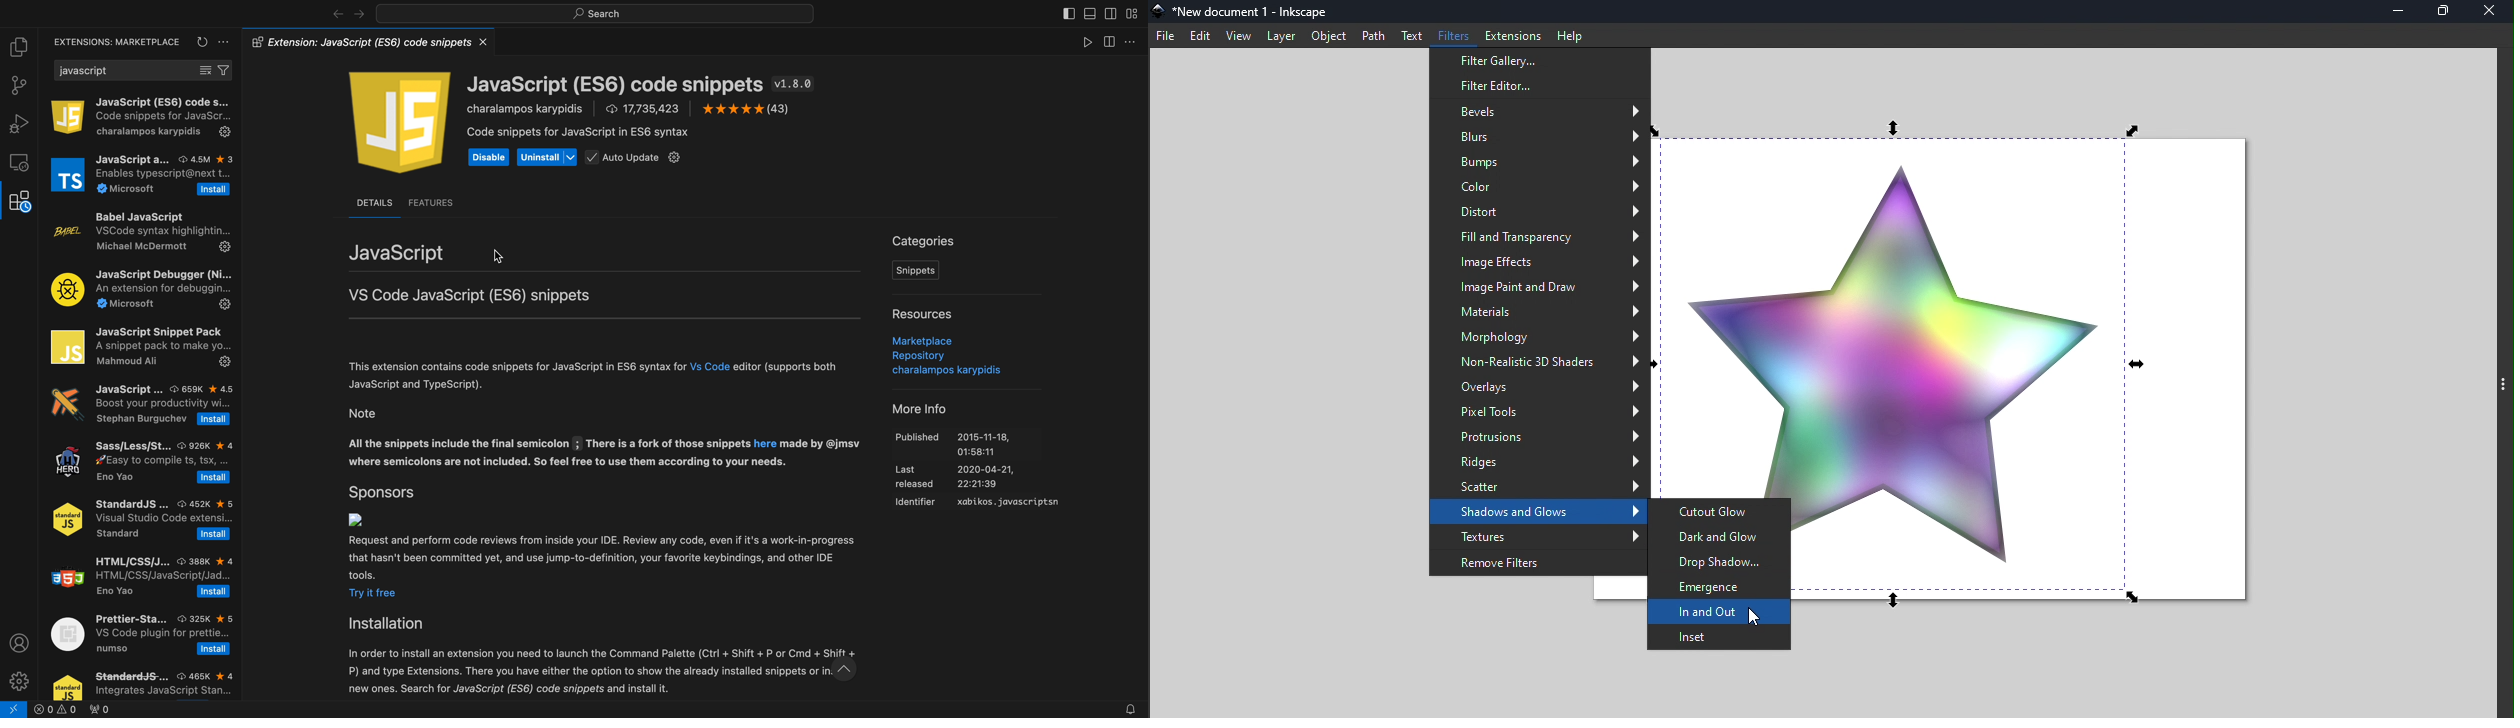 The image size is (2520, 728). I want to click on settings, so click(20, 679).